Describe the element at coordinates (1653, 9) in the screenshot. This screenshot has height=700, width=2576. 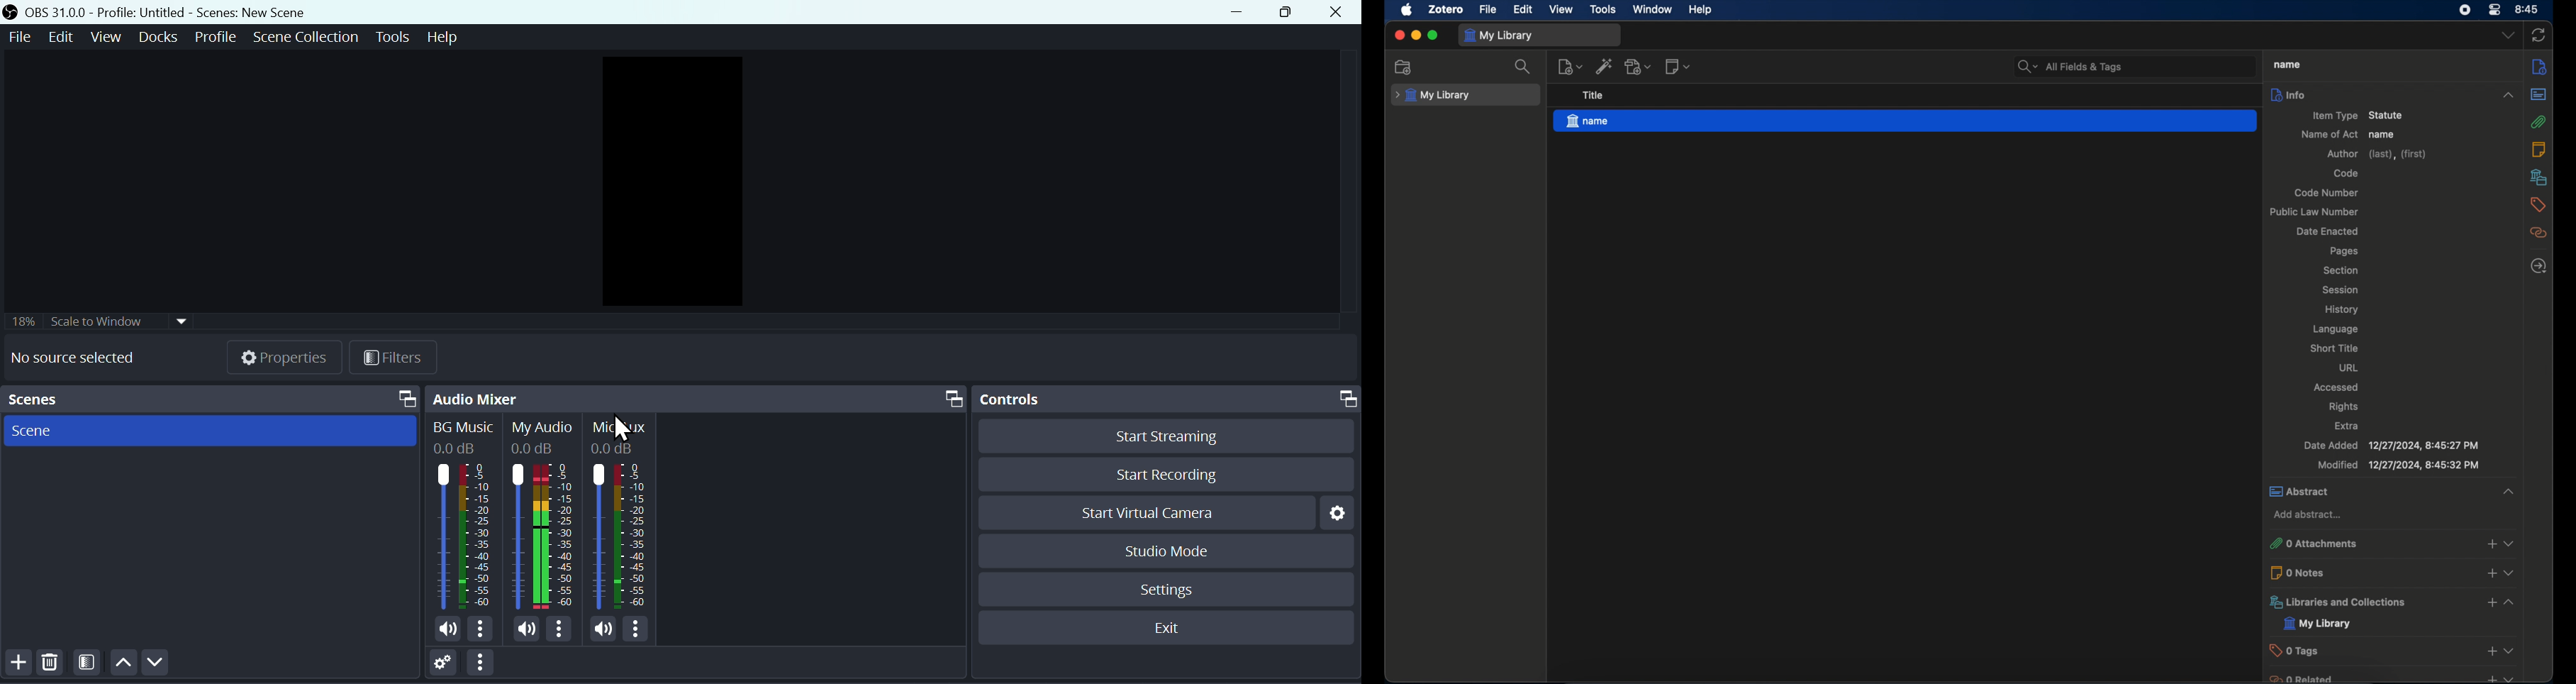
I see `window` at that location.